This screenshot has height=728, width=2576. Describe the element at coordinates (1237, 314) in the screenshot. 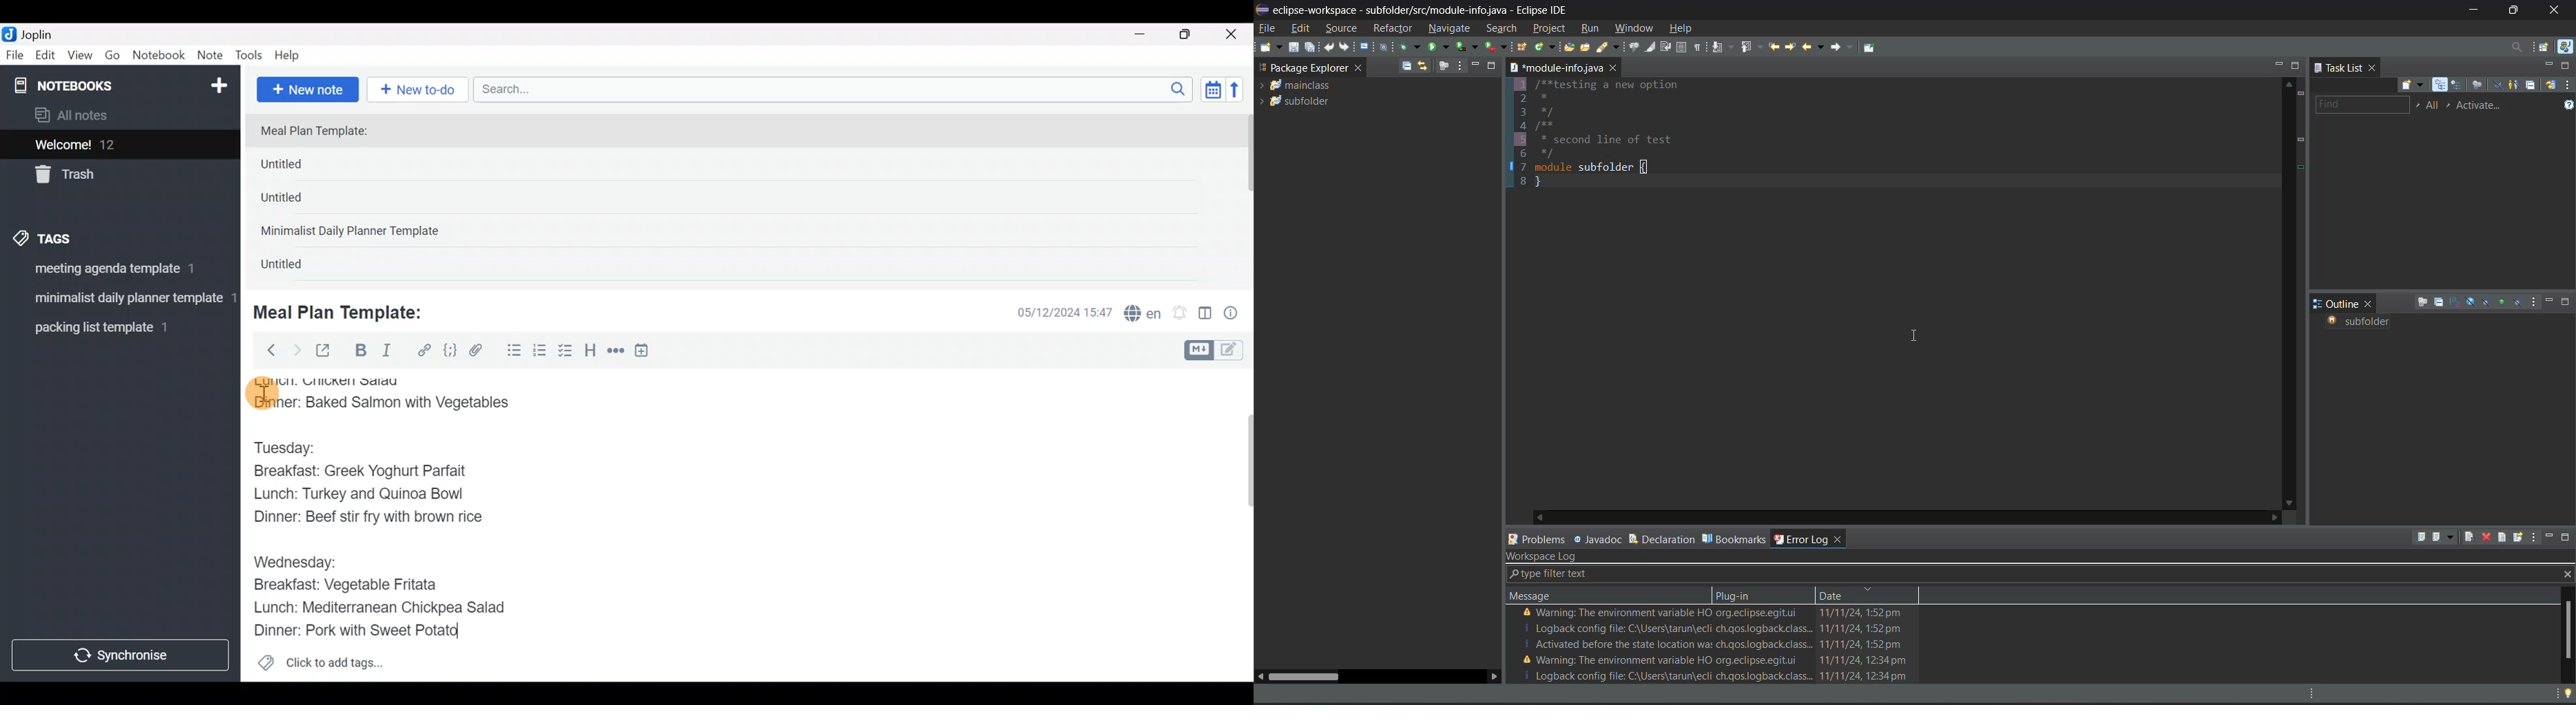

I see `Note properties` at that location.